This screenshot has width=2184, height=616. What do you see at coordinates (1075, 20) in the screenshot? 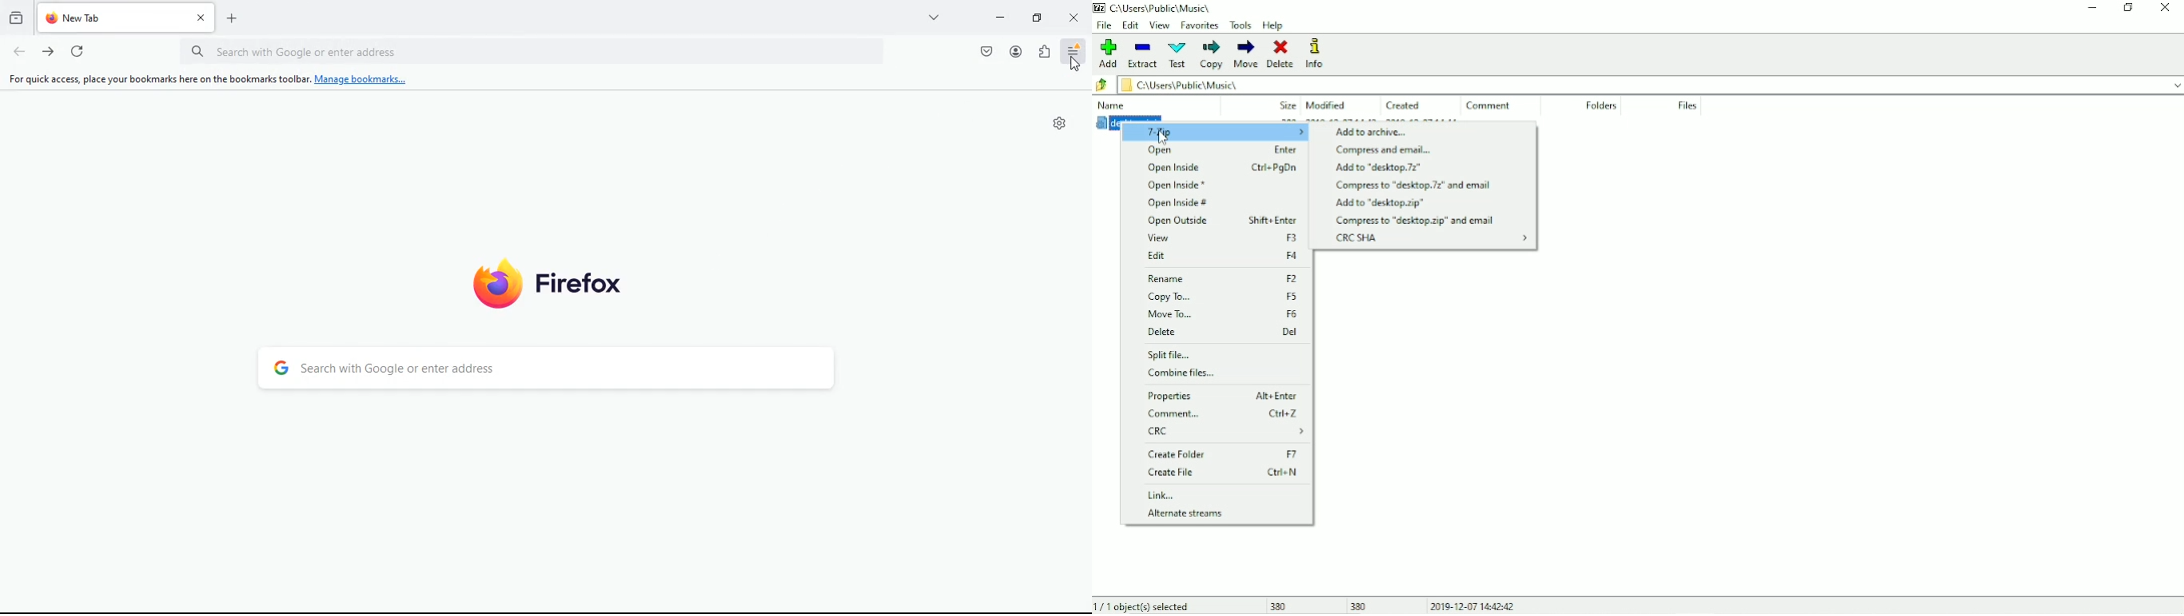
I see `close` at bounding box center [1075, 20].